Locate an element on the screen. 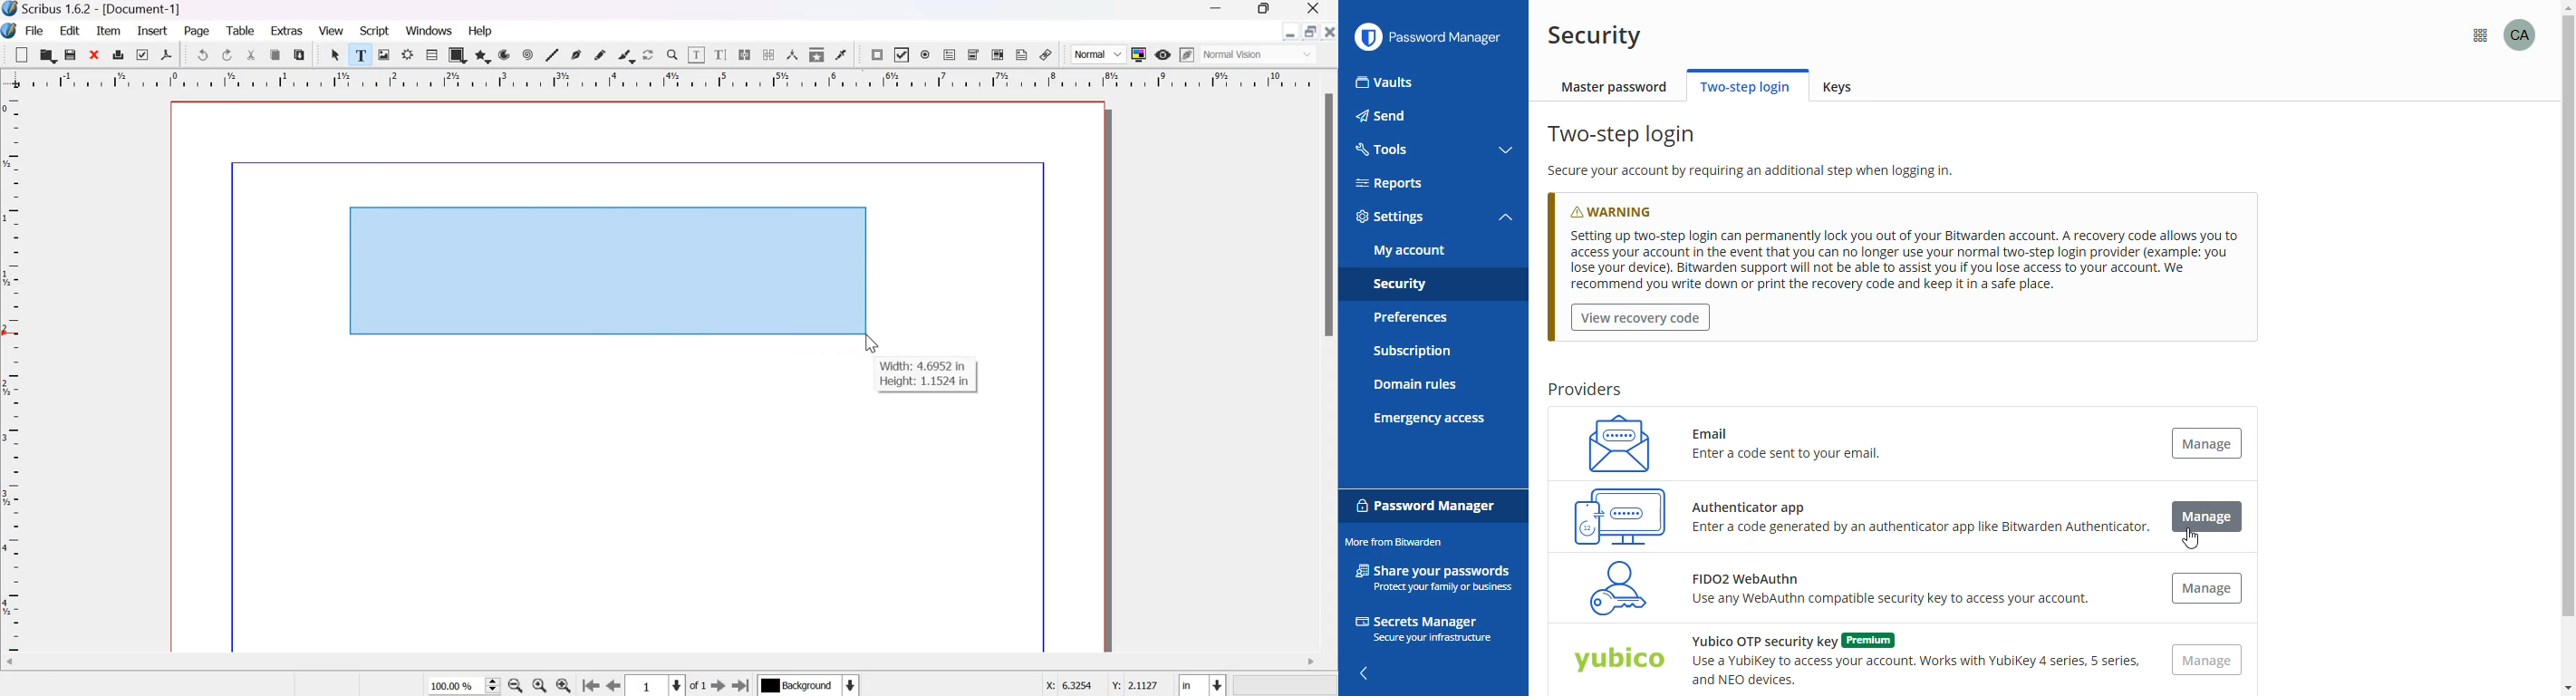  close is located at coordinates (96, 54).